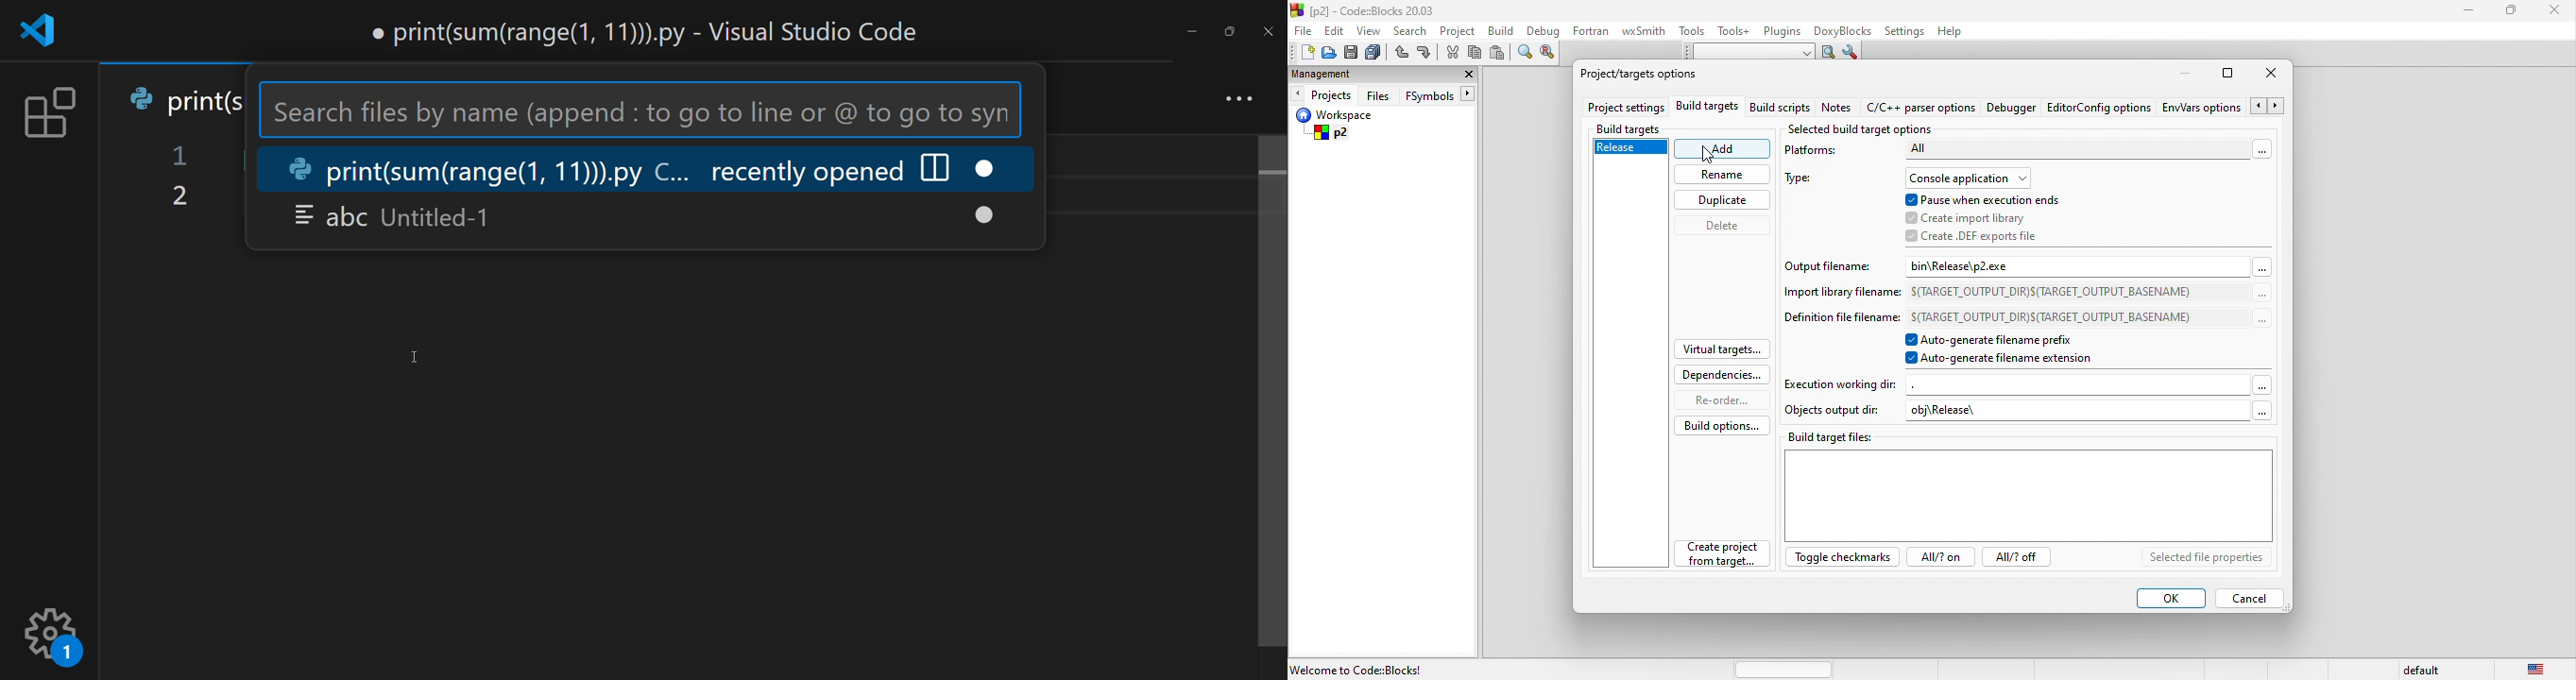  I want to click on all? on, so click(1944, 557).